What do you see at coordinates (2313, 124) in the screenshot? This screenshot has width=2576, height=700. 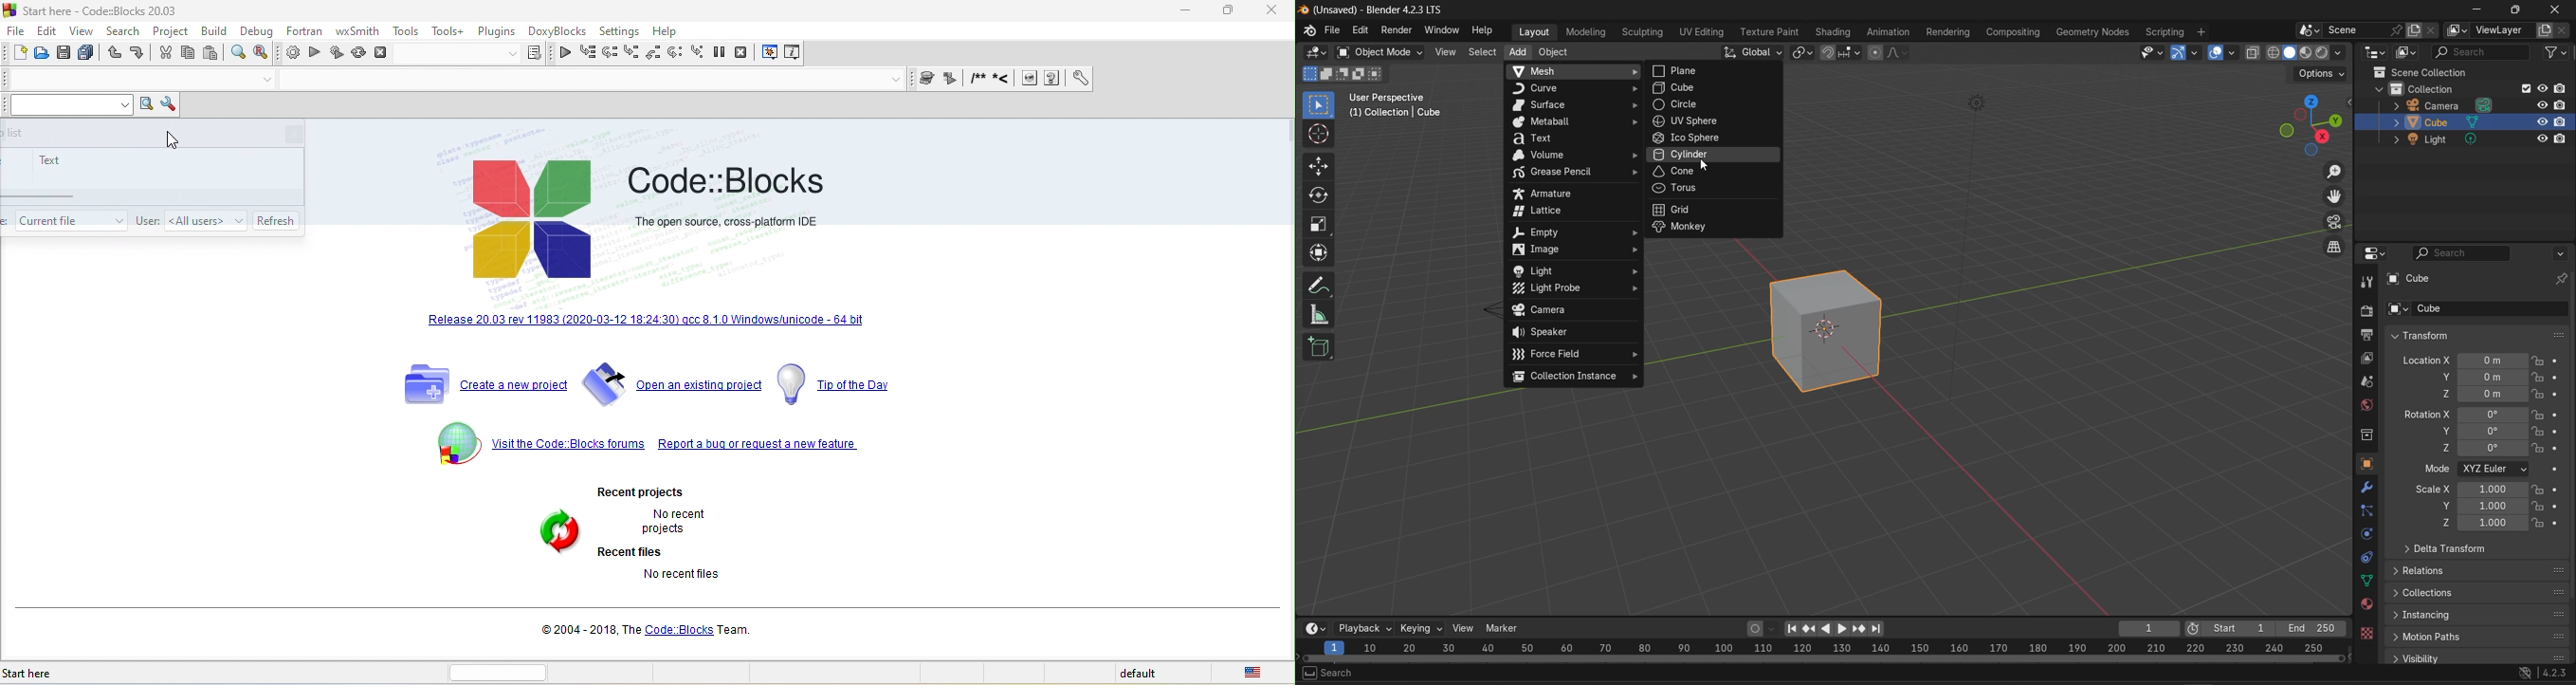 I see `use a preset view point` at bounding box center [2313, 124].